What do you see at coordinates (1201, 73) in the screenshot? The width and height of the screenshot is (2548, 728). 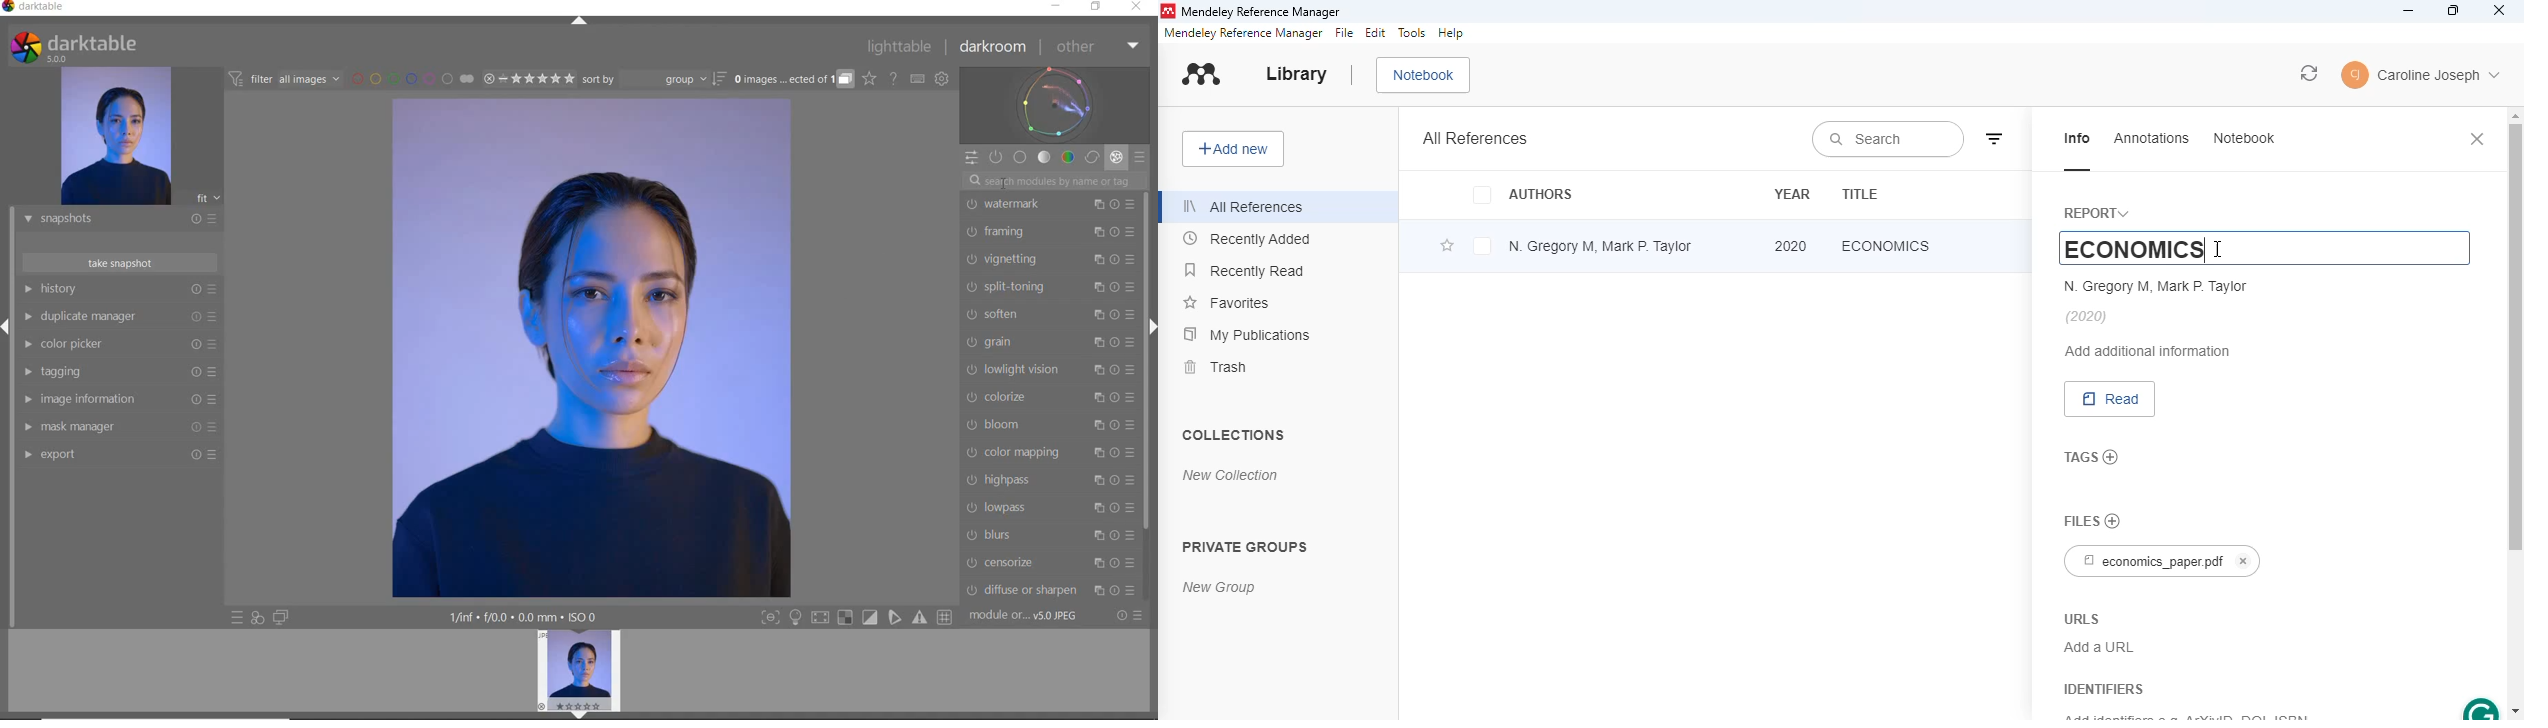 I see `logo` at bounding box center [1201, 73].